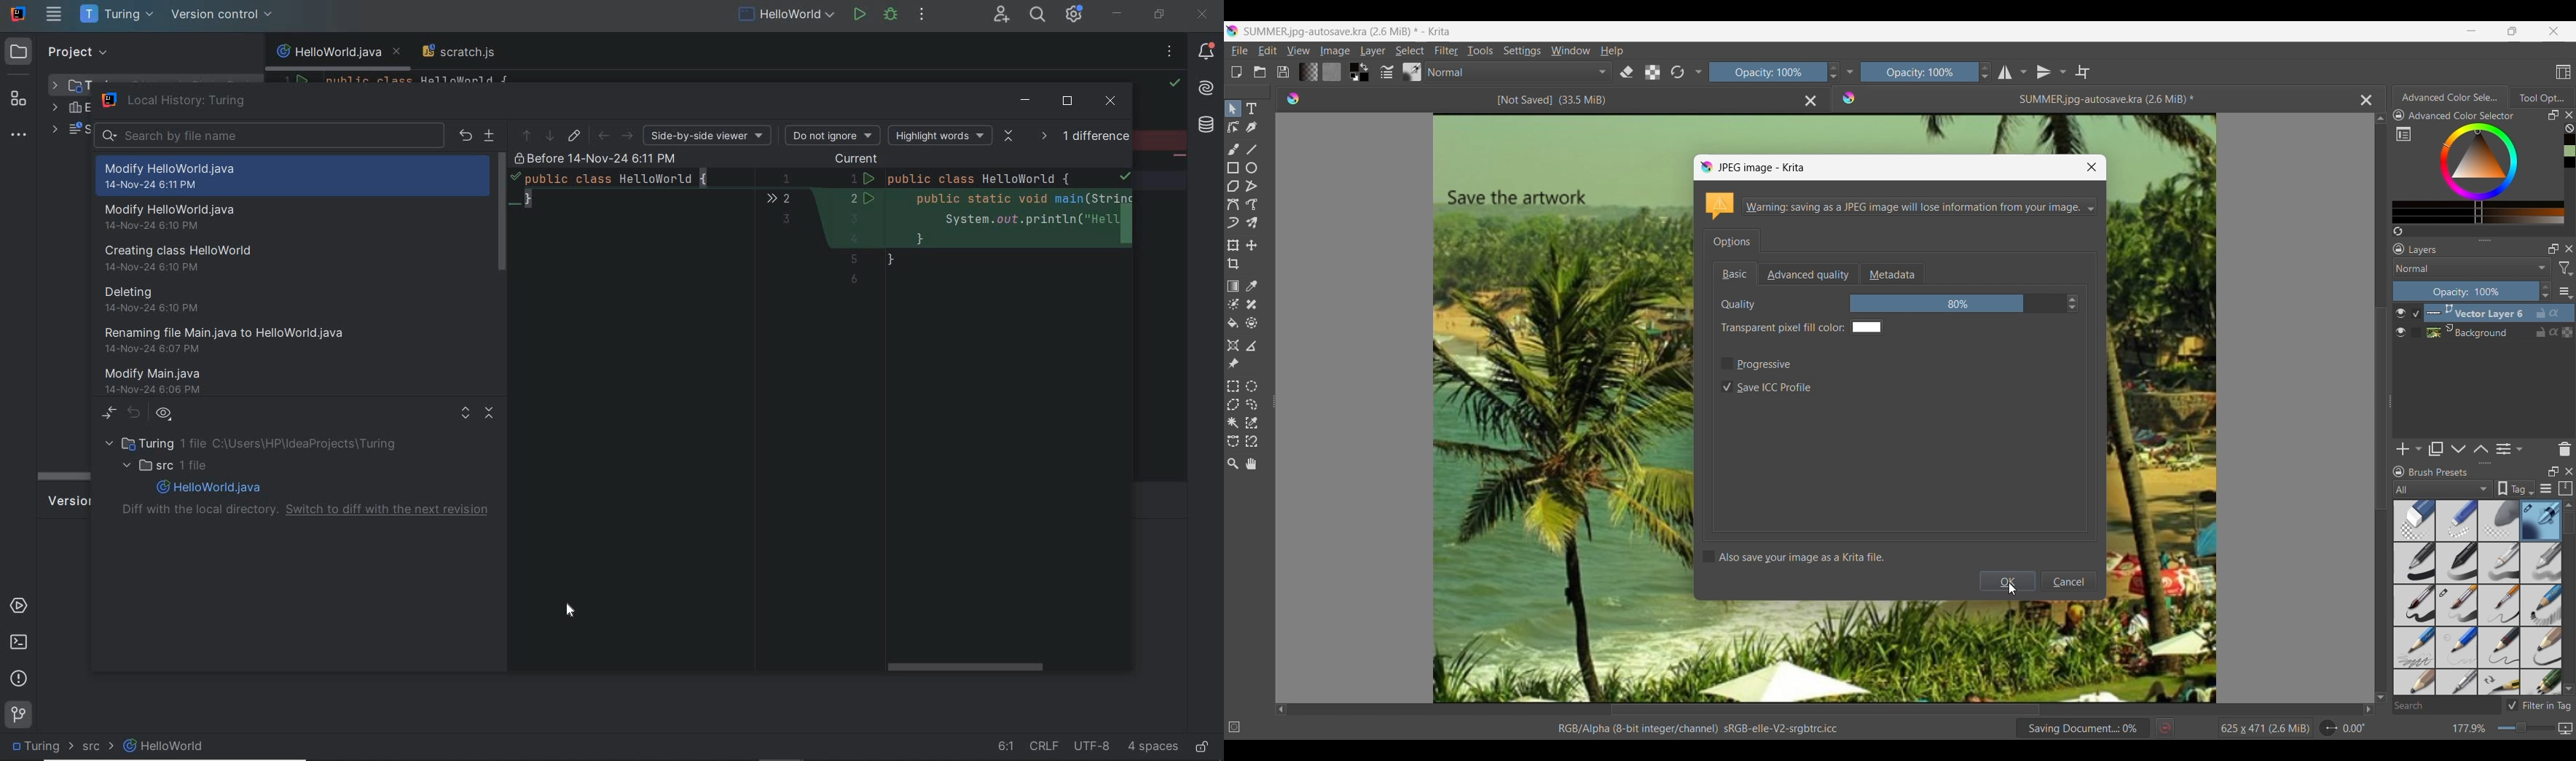  Describe the element at coordinates (1677, 73) in the screenshot. I see `Reset to original preset` at that location.